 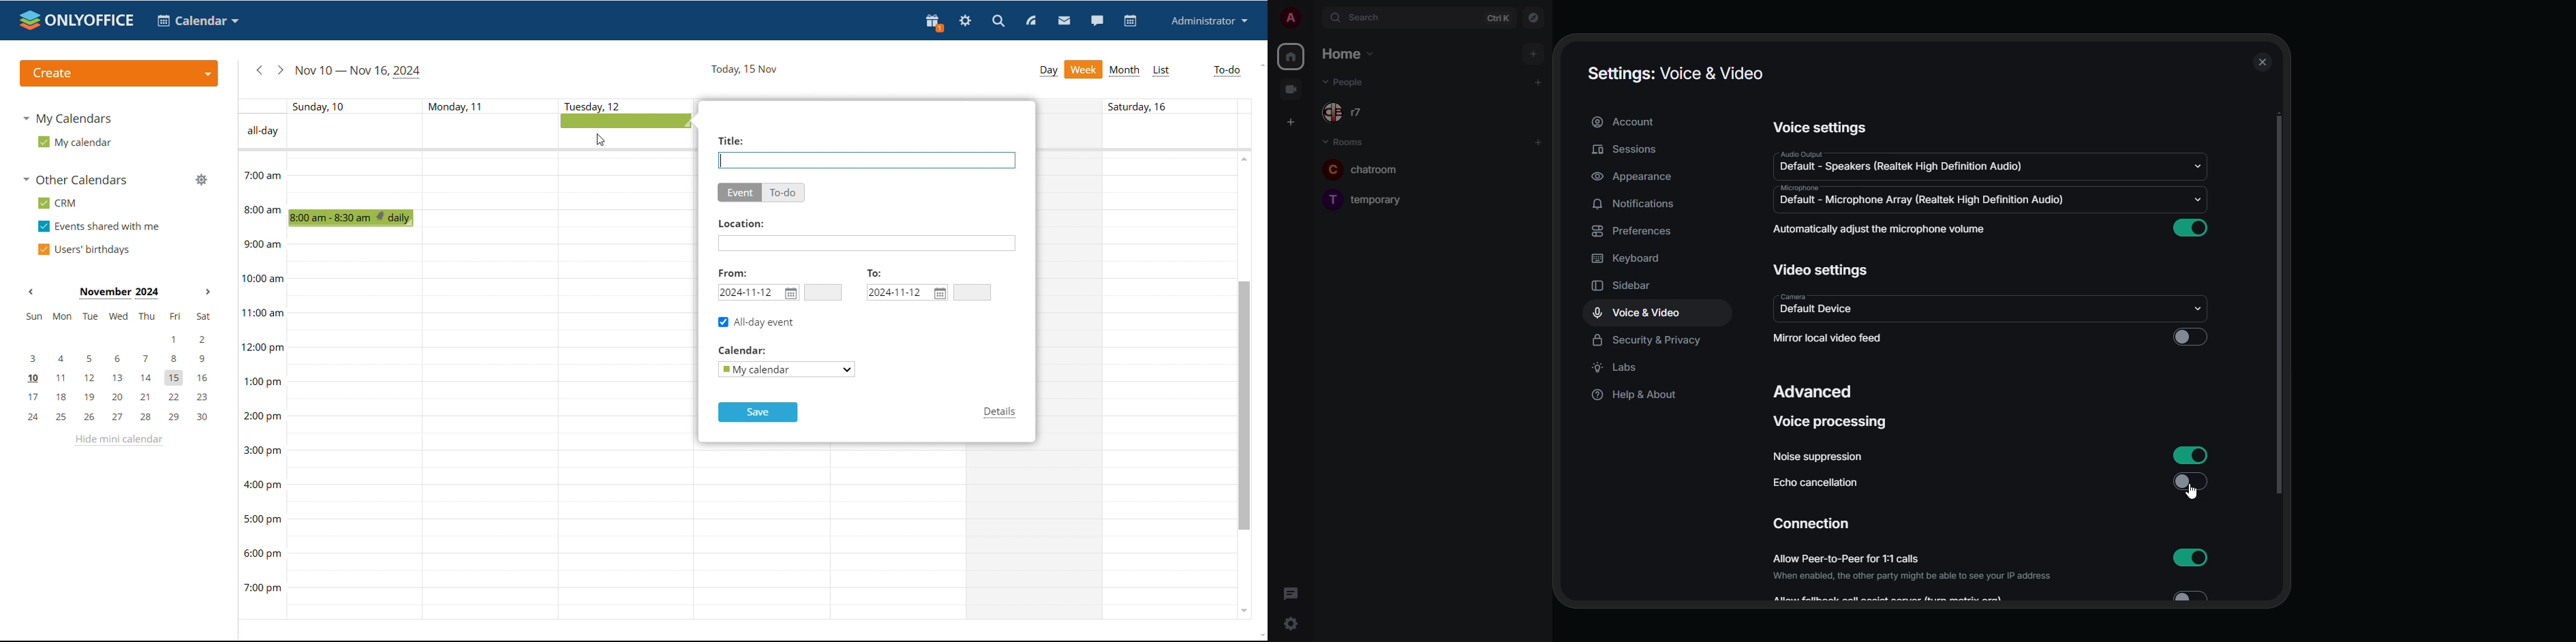 I want to click on drop down, so click(x=2201, y=309).